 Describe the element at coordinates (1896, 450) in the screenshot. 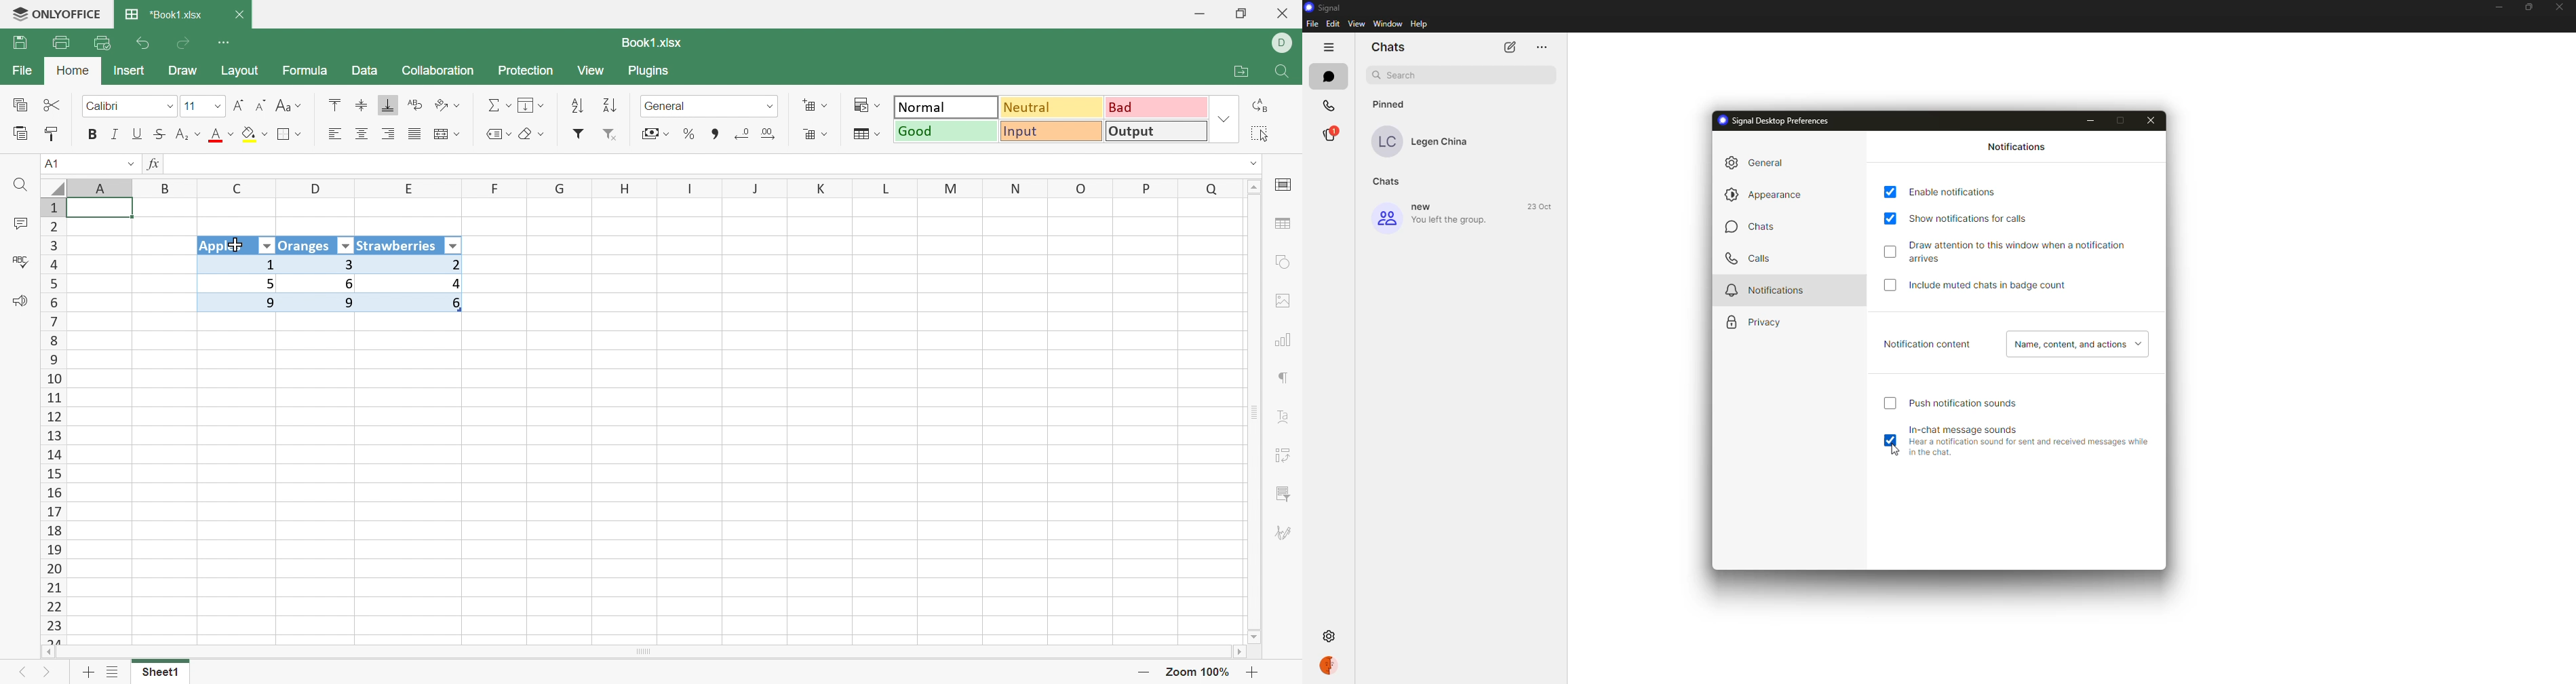

I see `cursor` at that location.